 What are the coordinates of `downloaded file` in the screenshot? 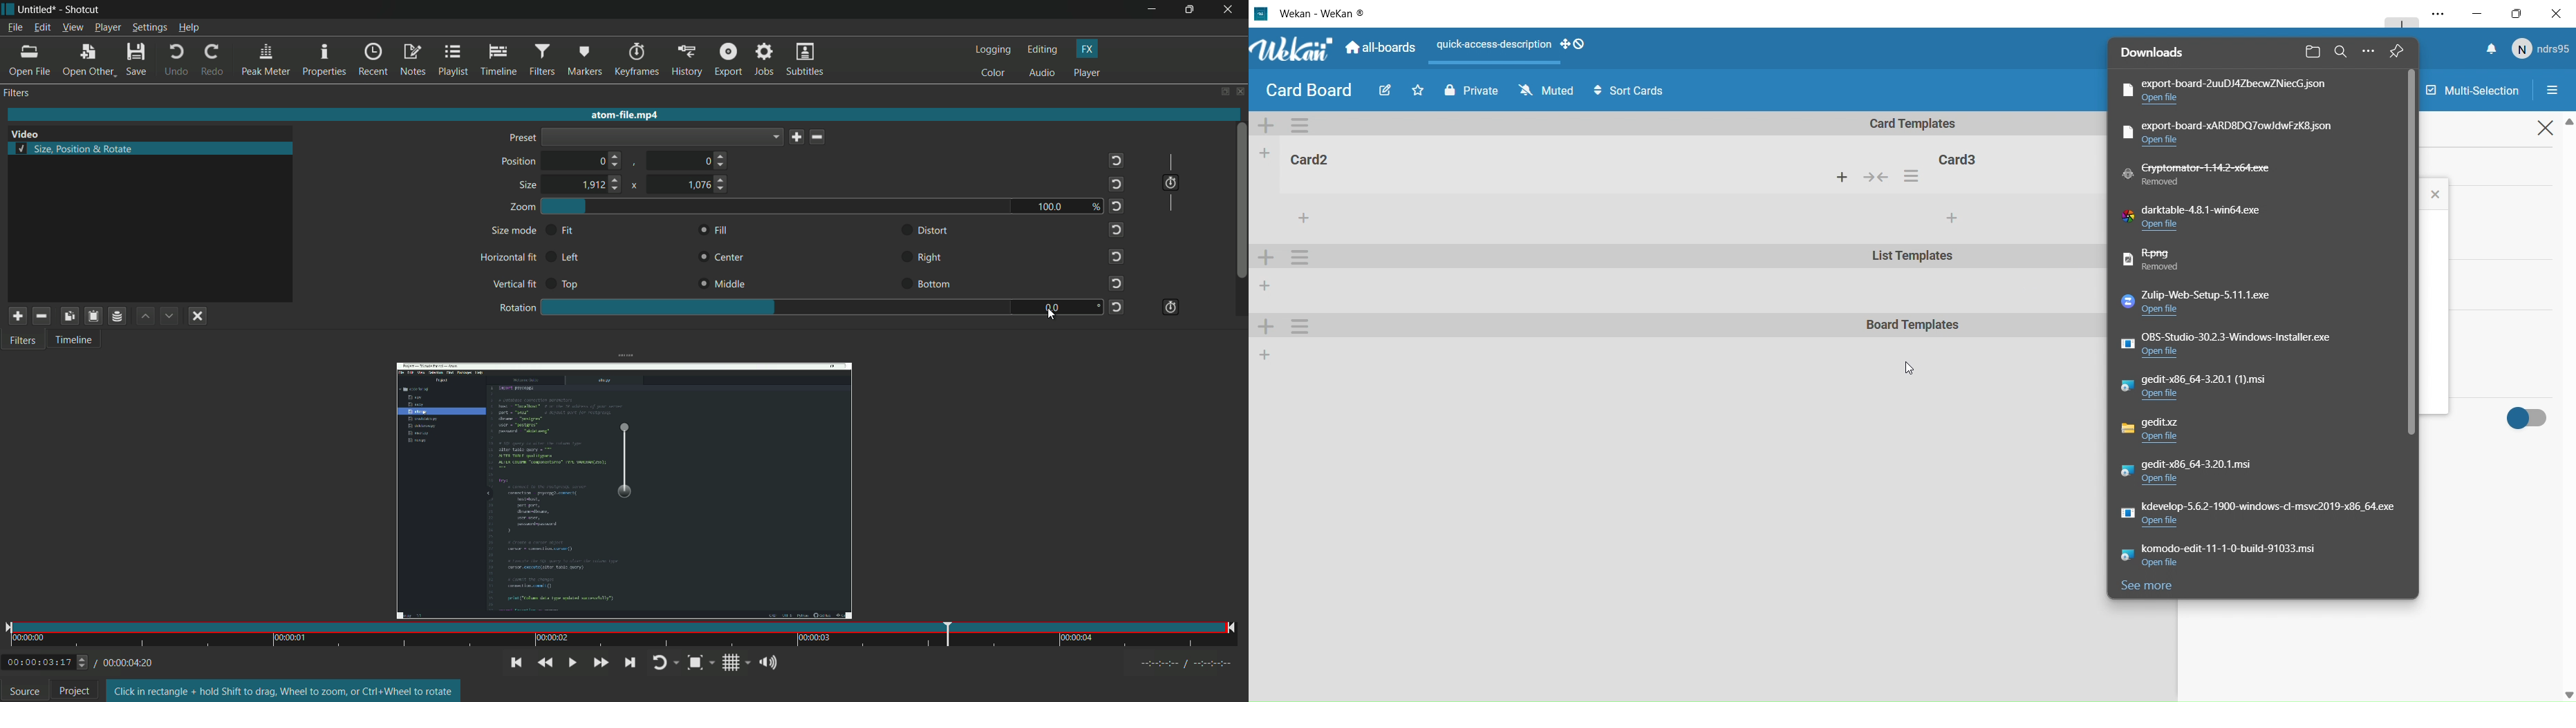 It's located at (2214, 389).